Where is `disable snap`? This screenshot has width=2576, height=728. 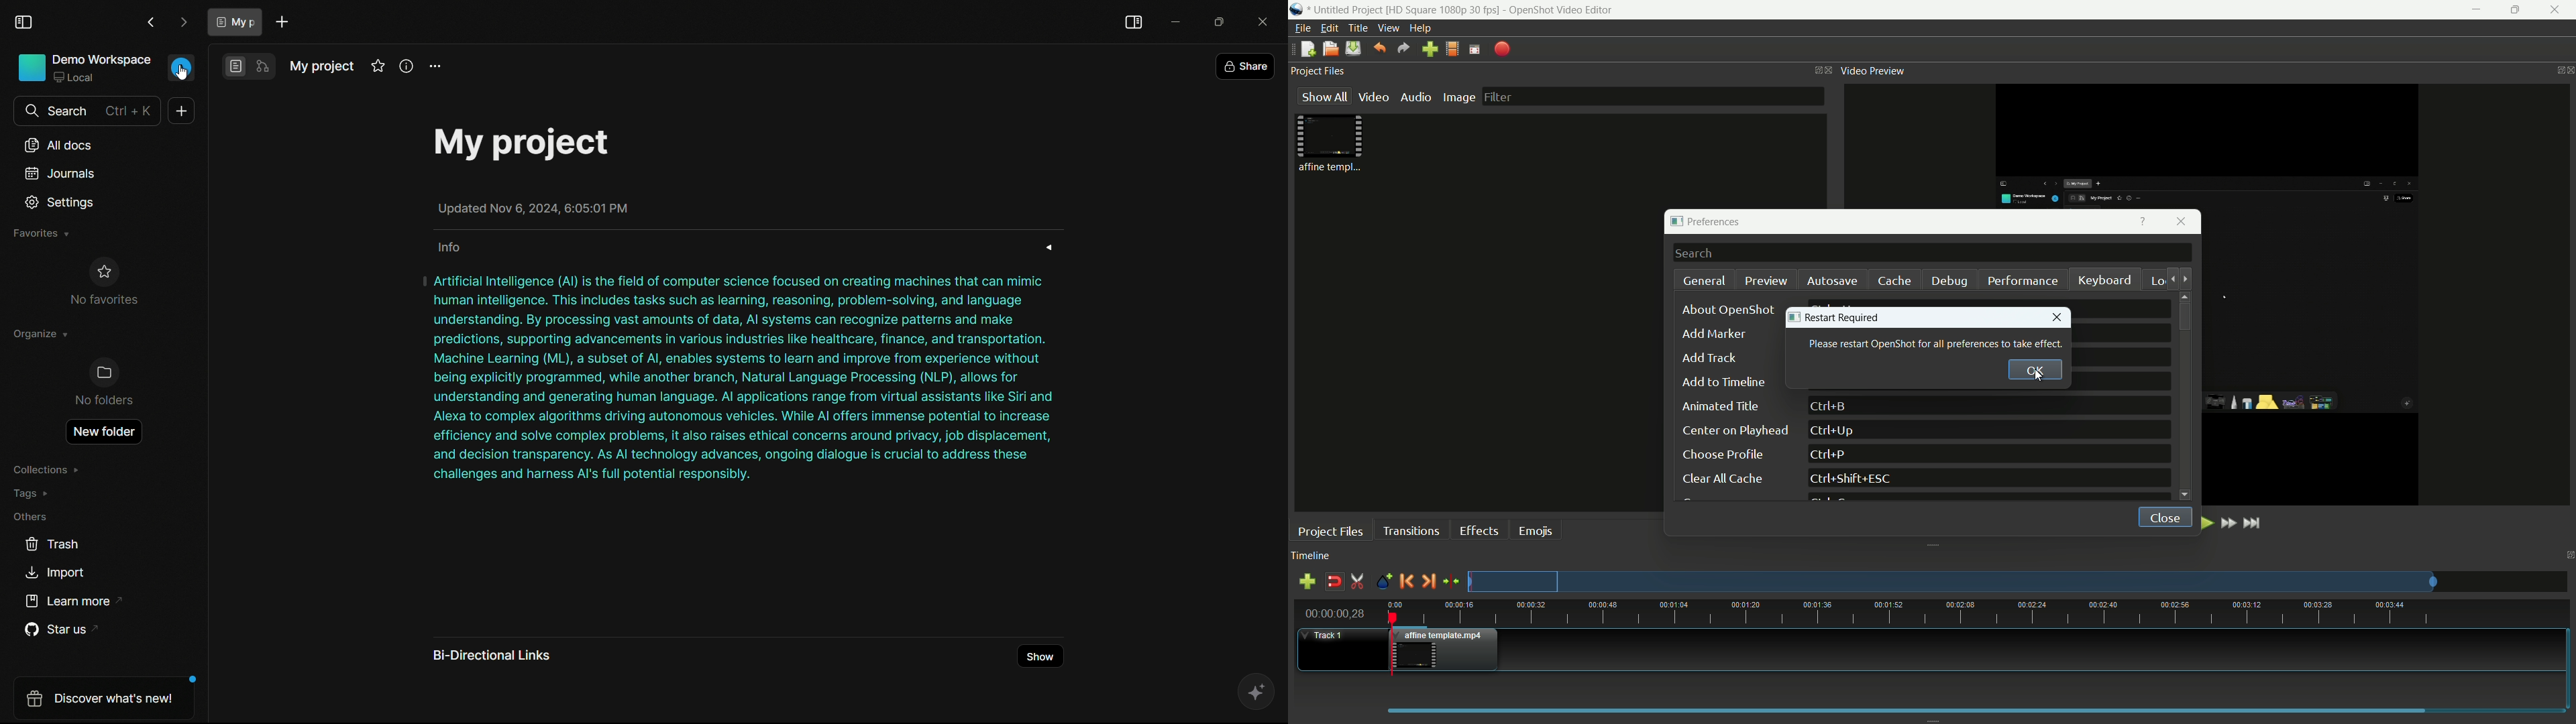
disable snap is located at coordinates (1334, 582).